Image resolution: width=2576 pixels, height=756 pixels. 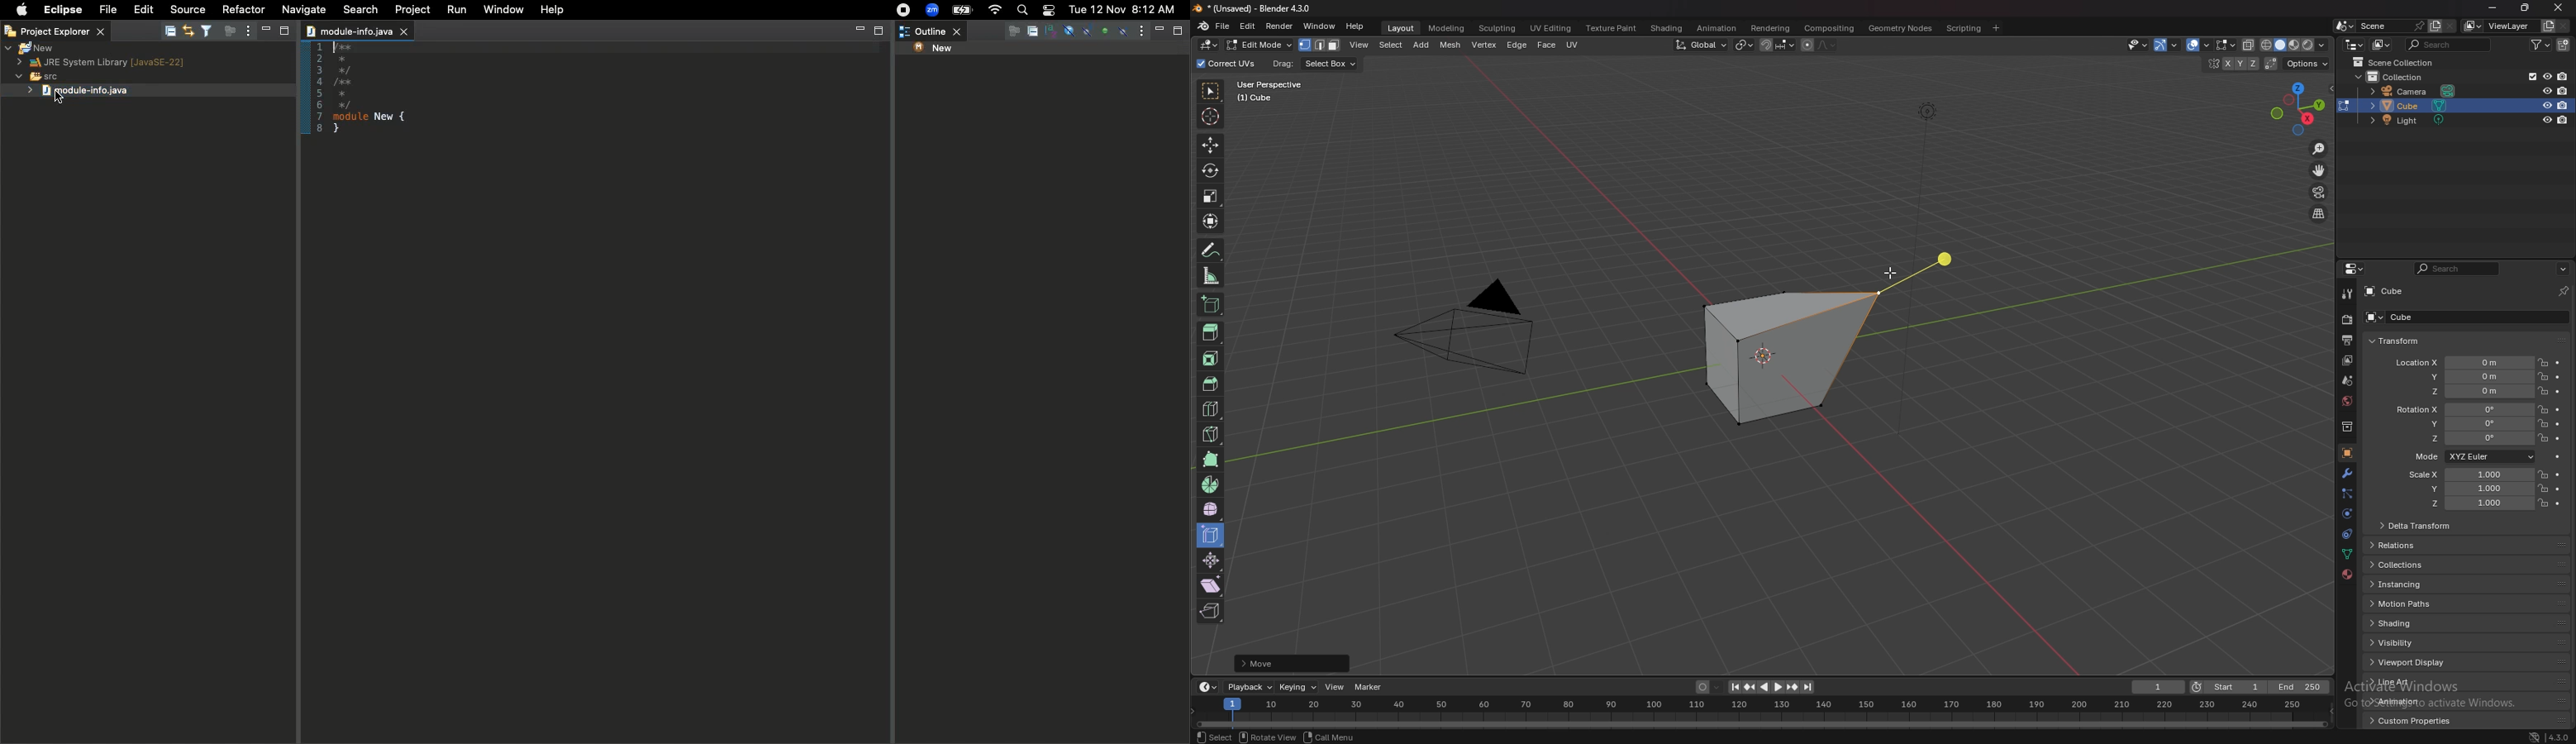 What do you see at coordinates (2349, 573) in the screenshot?
I see `material` at bounding box center [2349, 573].